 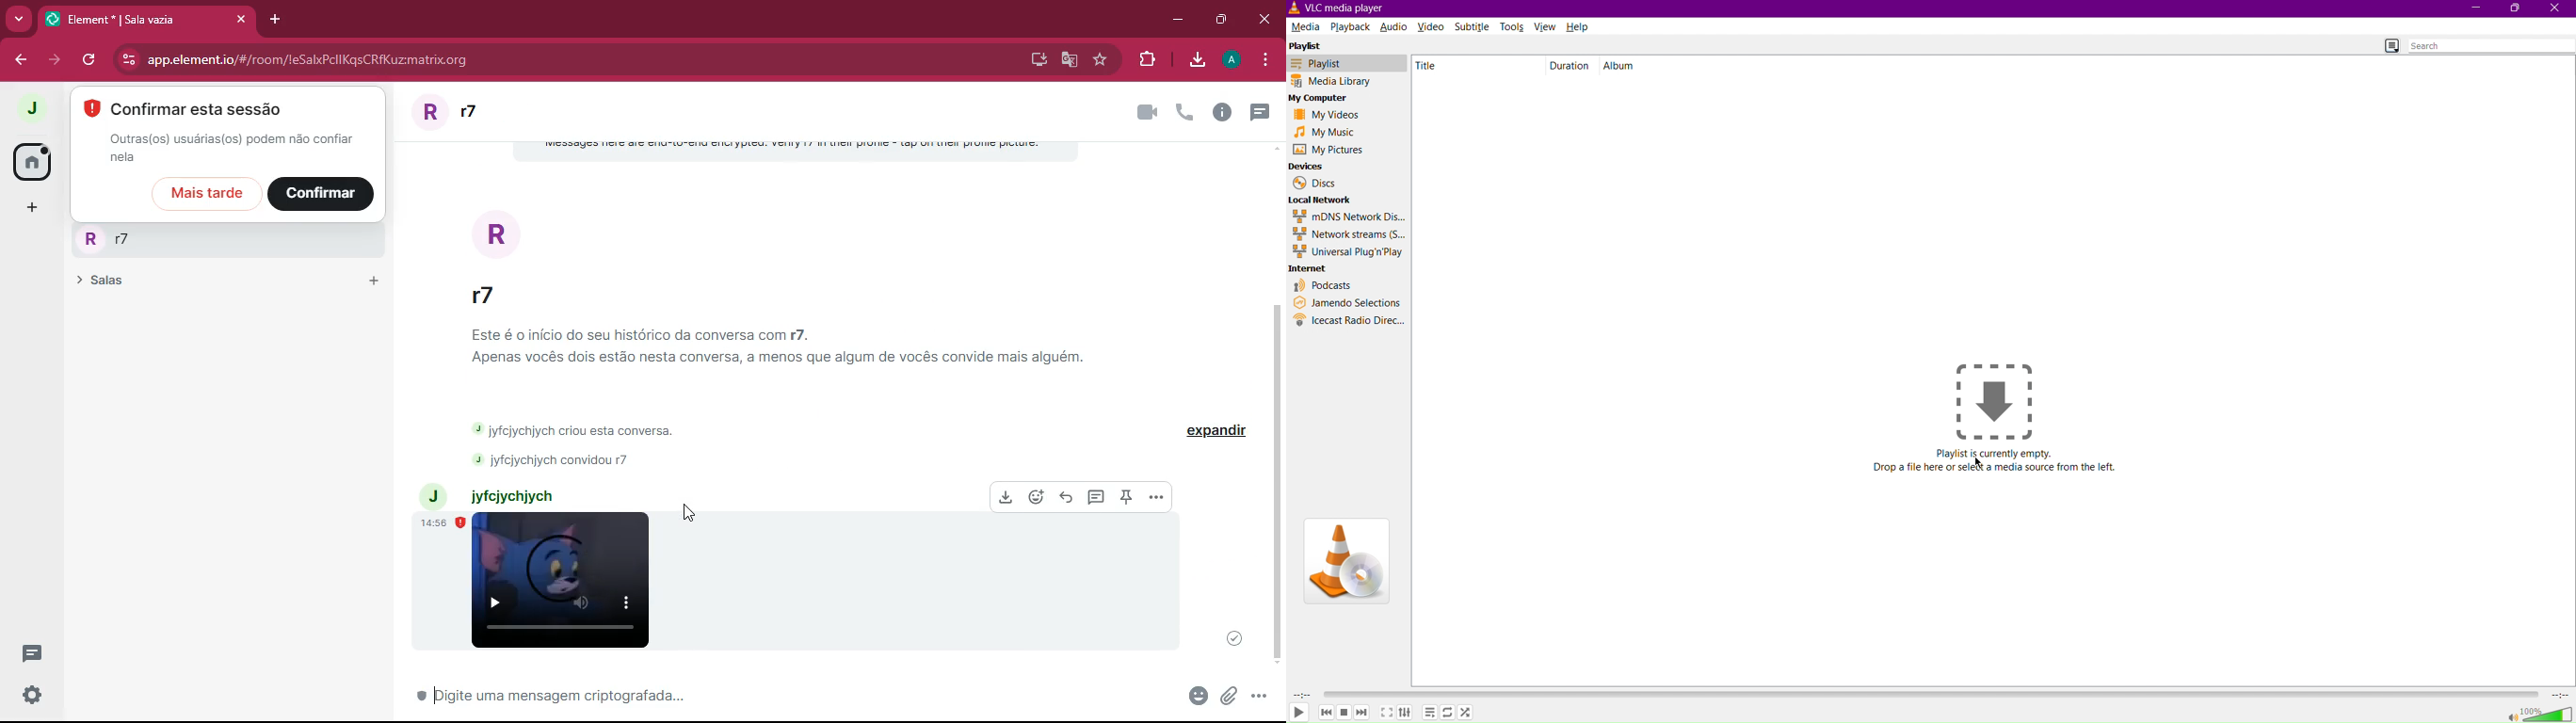 What do you see at coordinates (1348, 252) in the screenshot?
I see `Universal Plug'n'Play` at bounding box center [1348, 252].